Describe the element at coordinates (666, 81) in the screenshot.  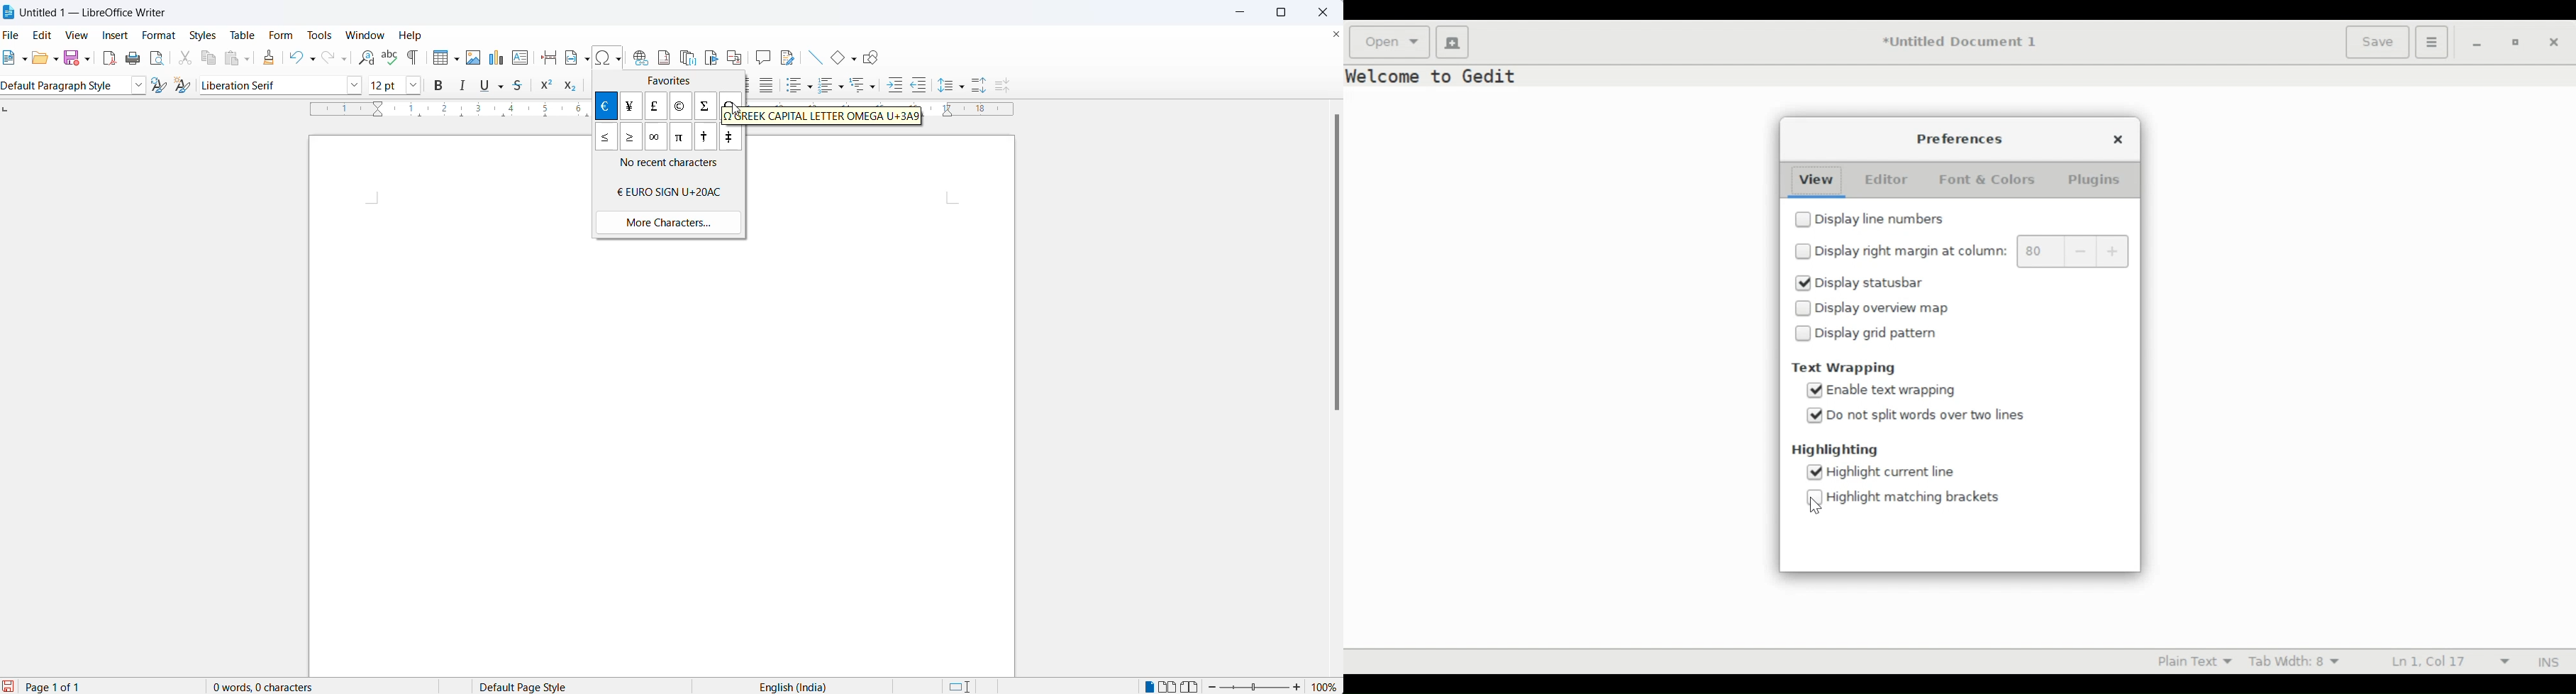
I see `favorites heading` at that location.